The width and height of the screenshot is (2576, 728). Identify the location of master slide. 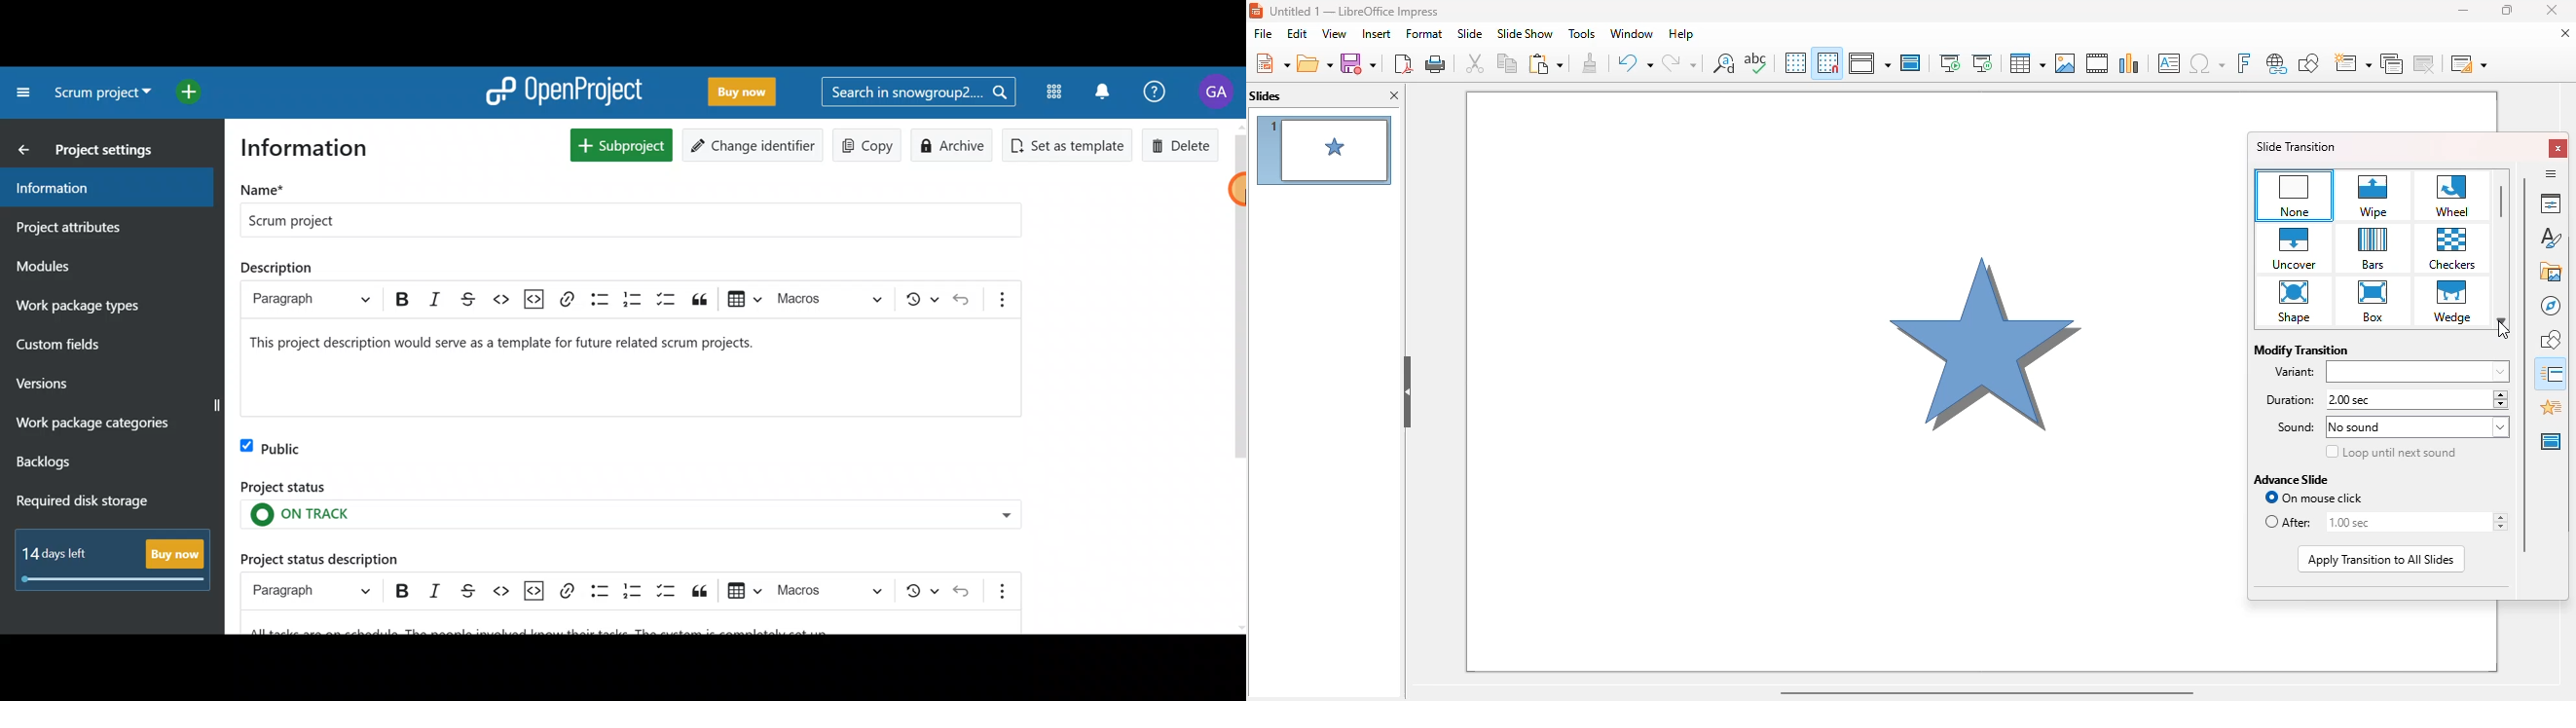
(1911, 62).